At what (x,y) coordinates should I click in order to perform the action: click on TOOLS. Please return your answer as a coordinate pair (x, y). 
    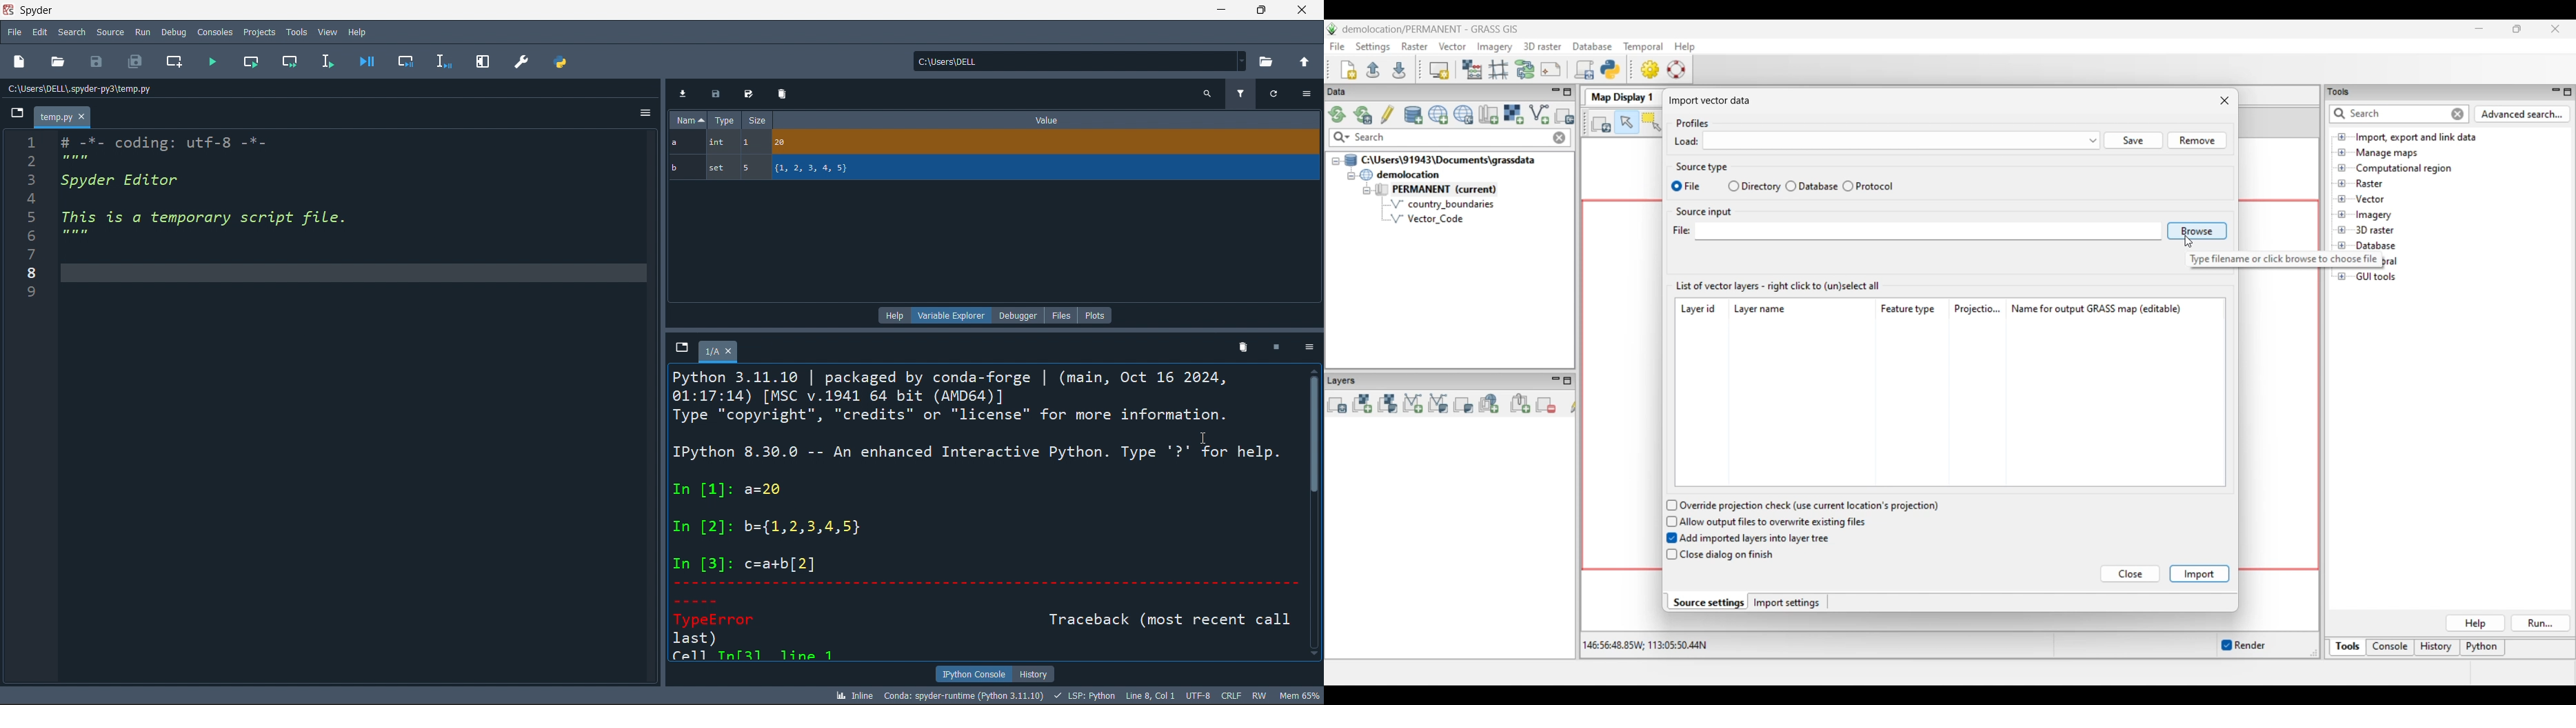
    Looking at the image, I should click on (296, 31).